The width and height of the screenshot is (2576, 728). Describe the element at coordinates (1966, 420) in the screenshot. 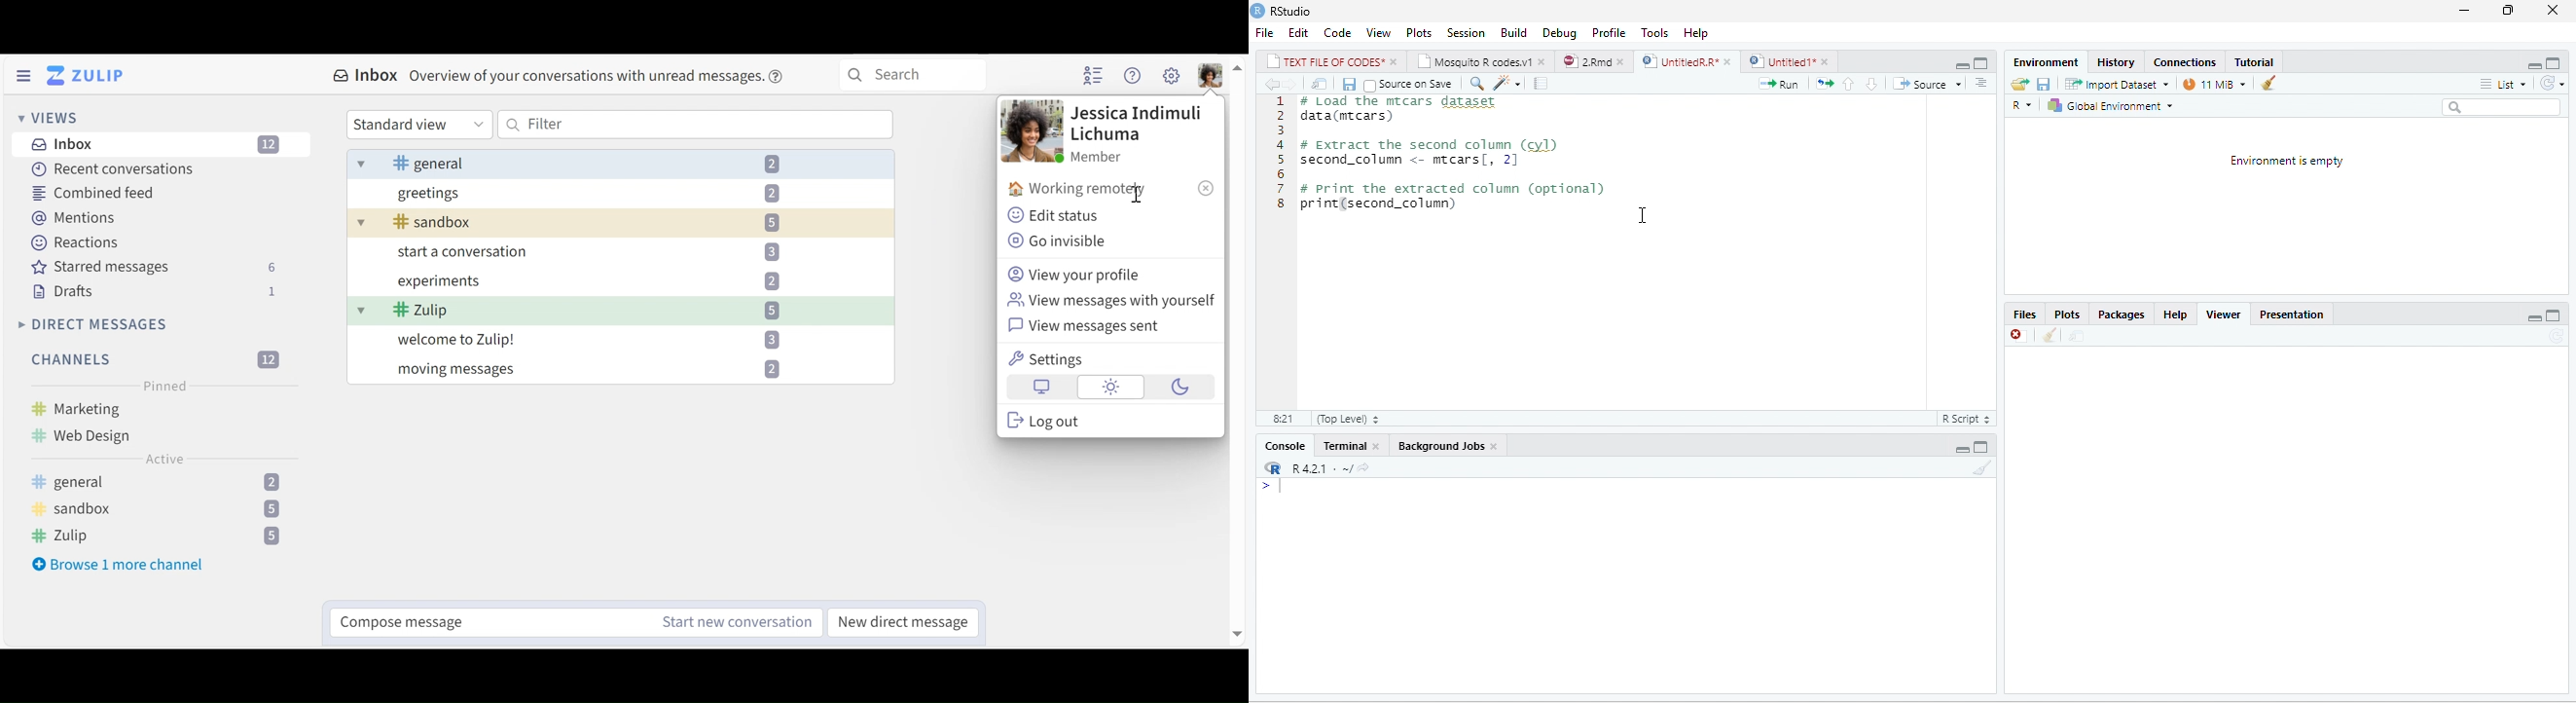

I see `R script` at that location.